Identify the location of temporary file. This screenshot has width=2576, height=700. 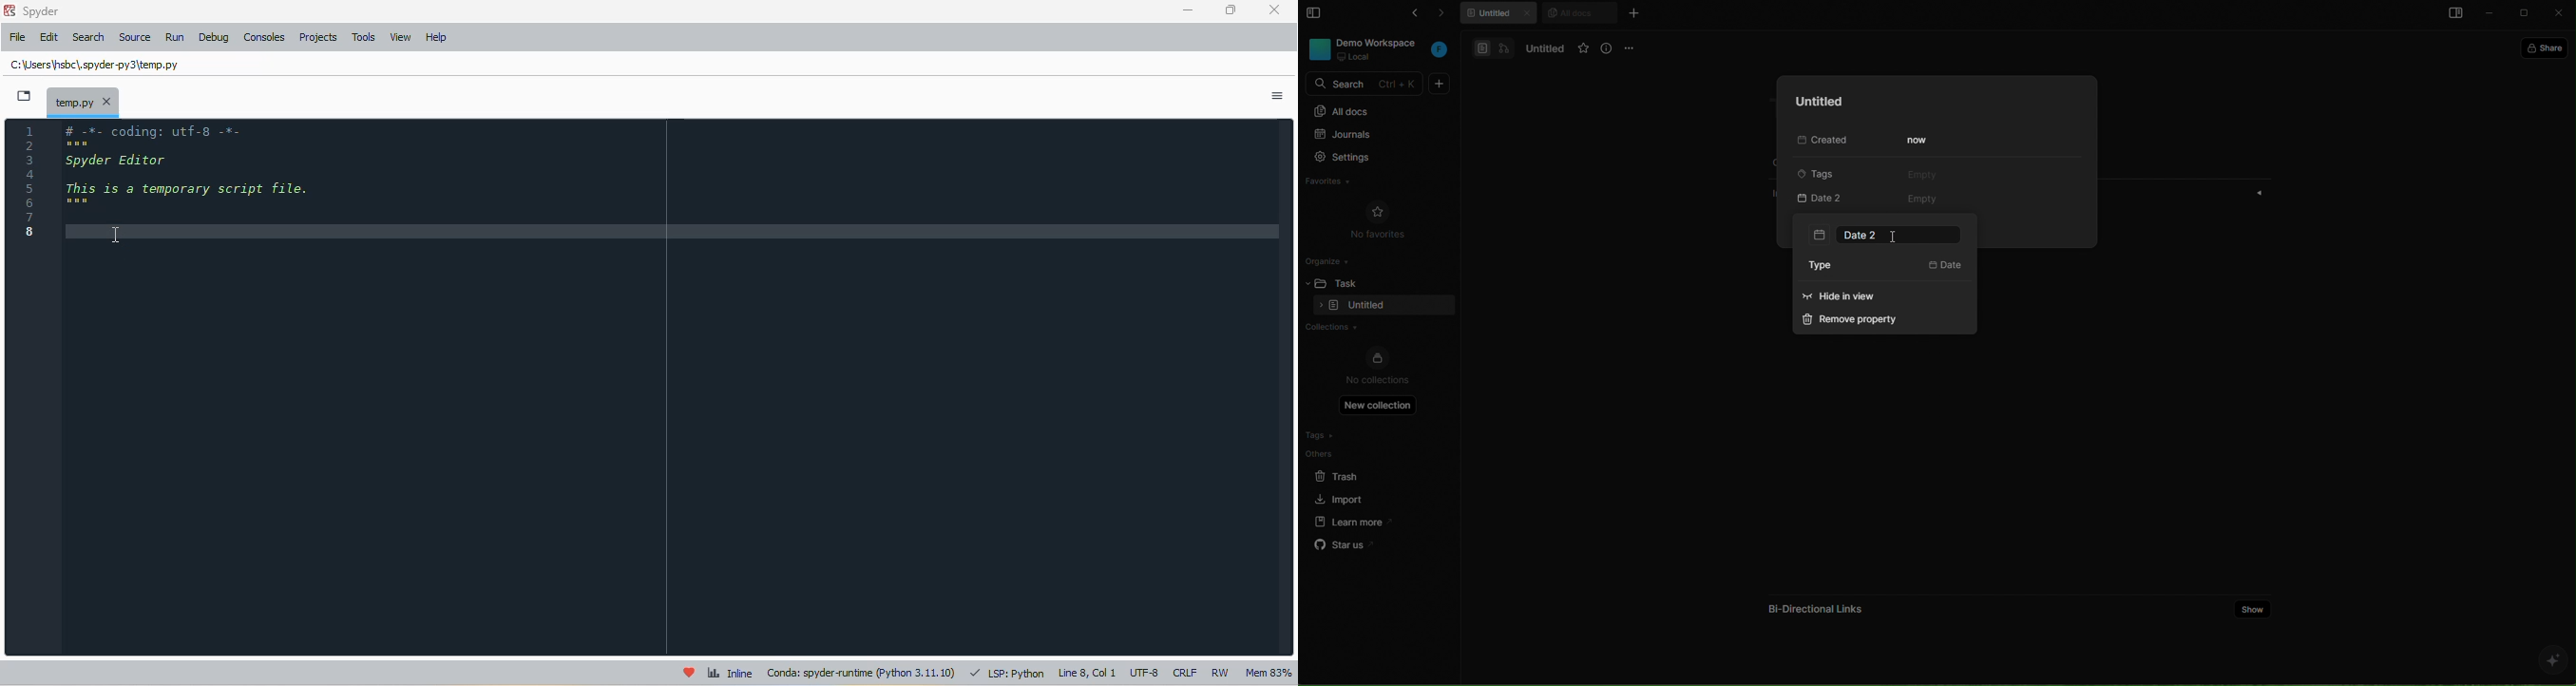
(84, 101).